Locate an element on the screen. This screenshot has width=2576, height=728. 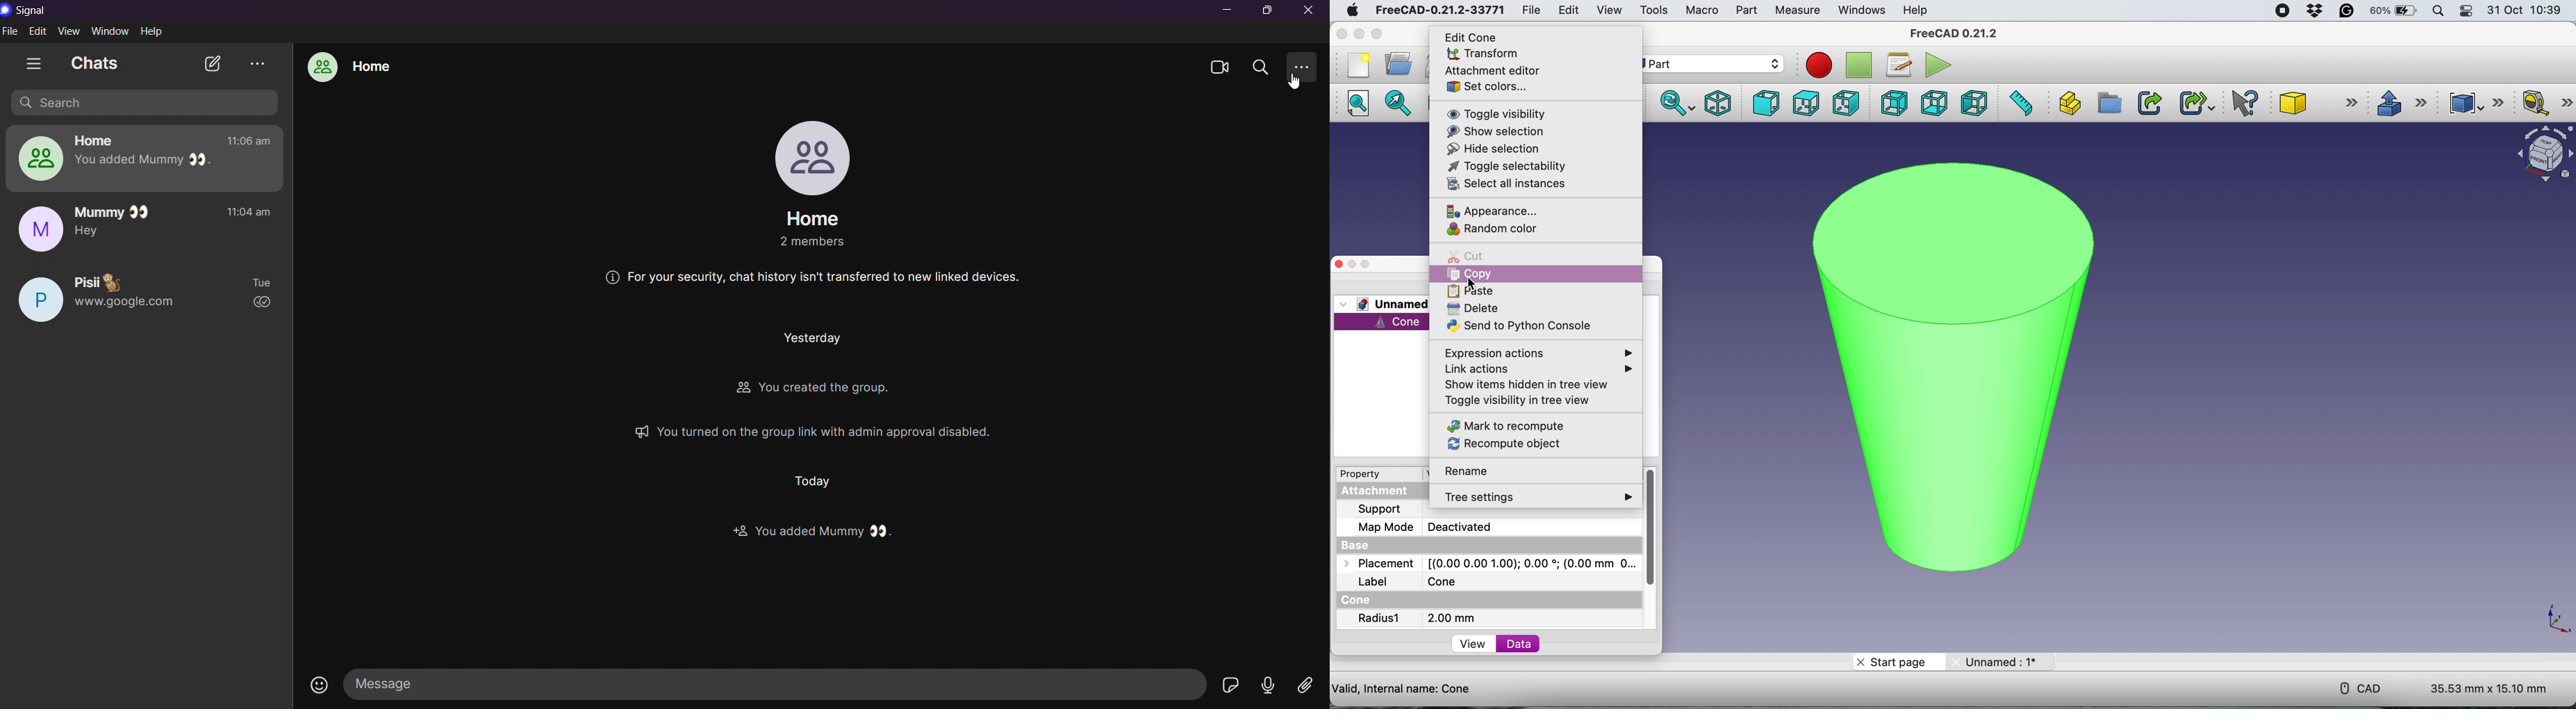
edit is located at coordinates (1567, 10).